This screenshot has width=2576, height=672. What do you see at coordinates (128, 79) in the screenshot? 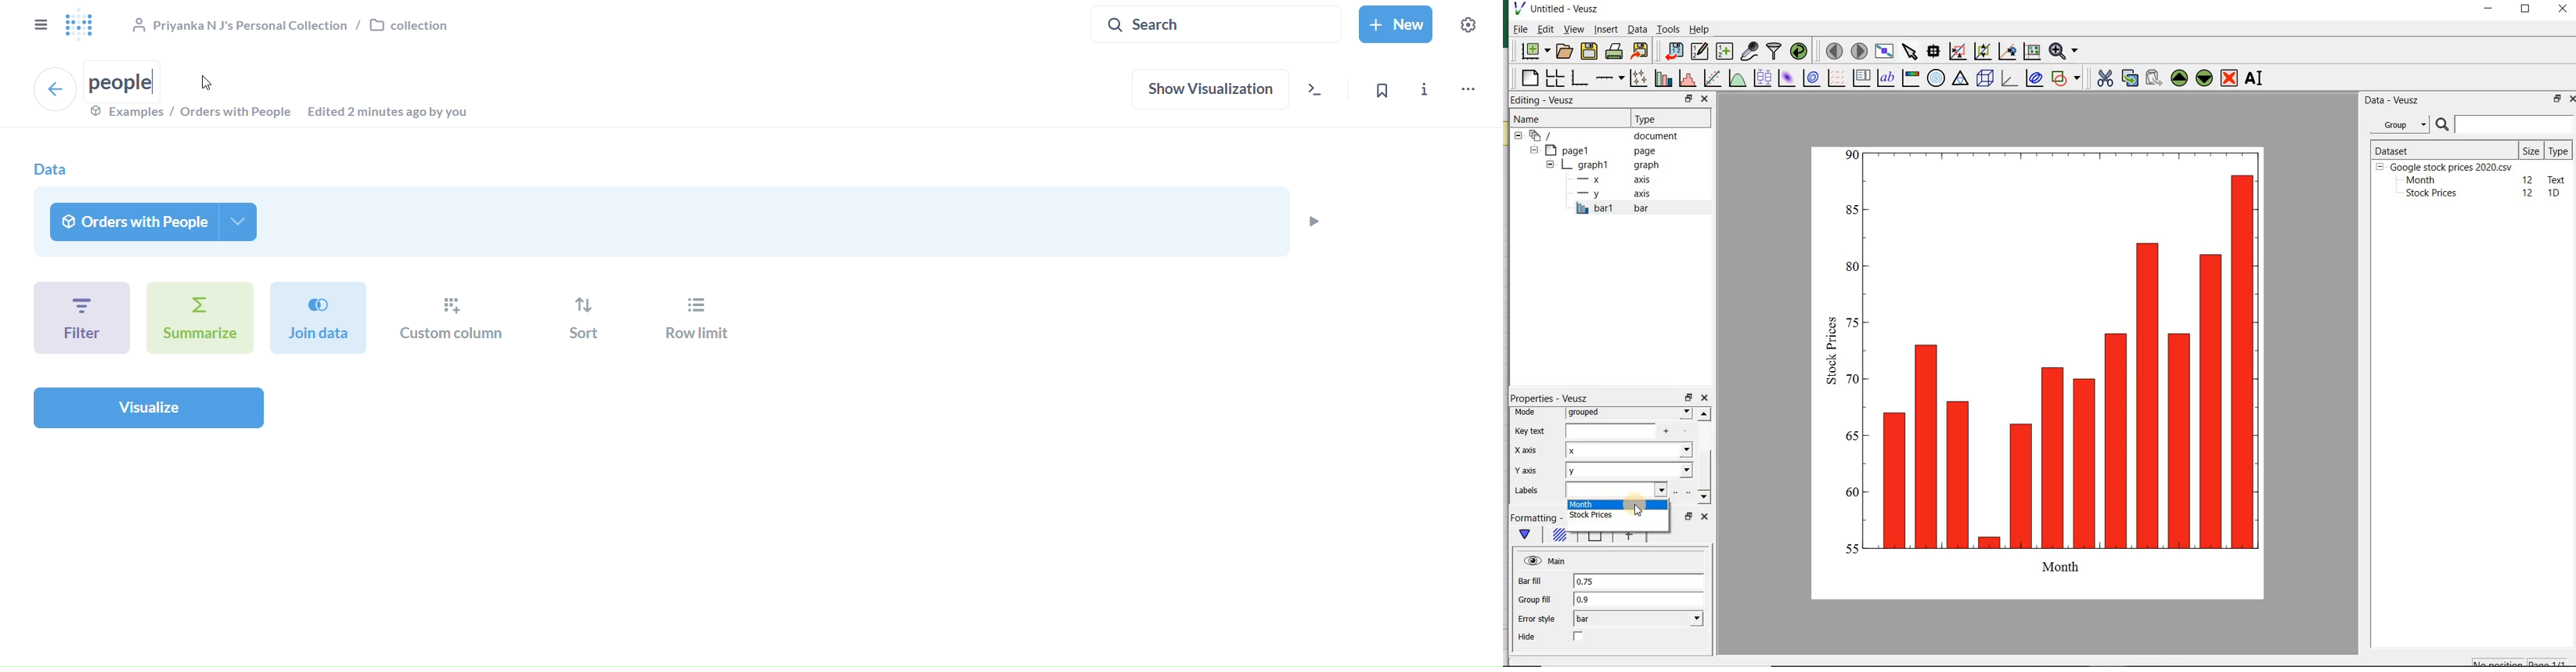
I see `people` at bounding box center [128, 79].